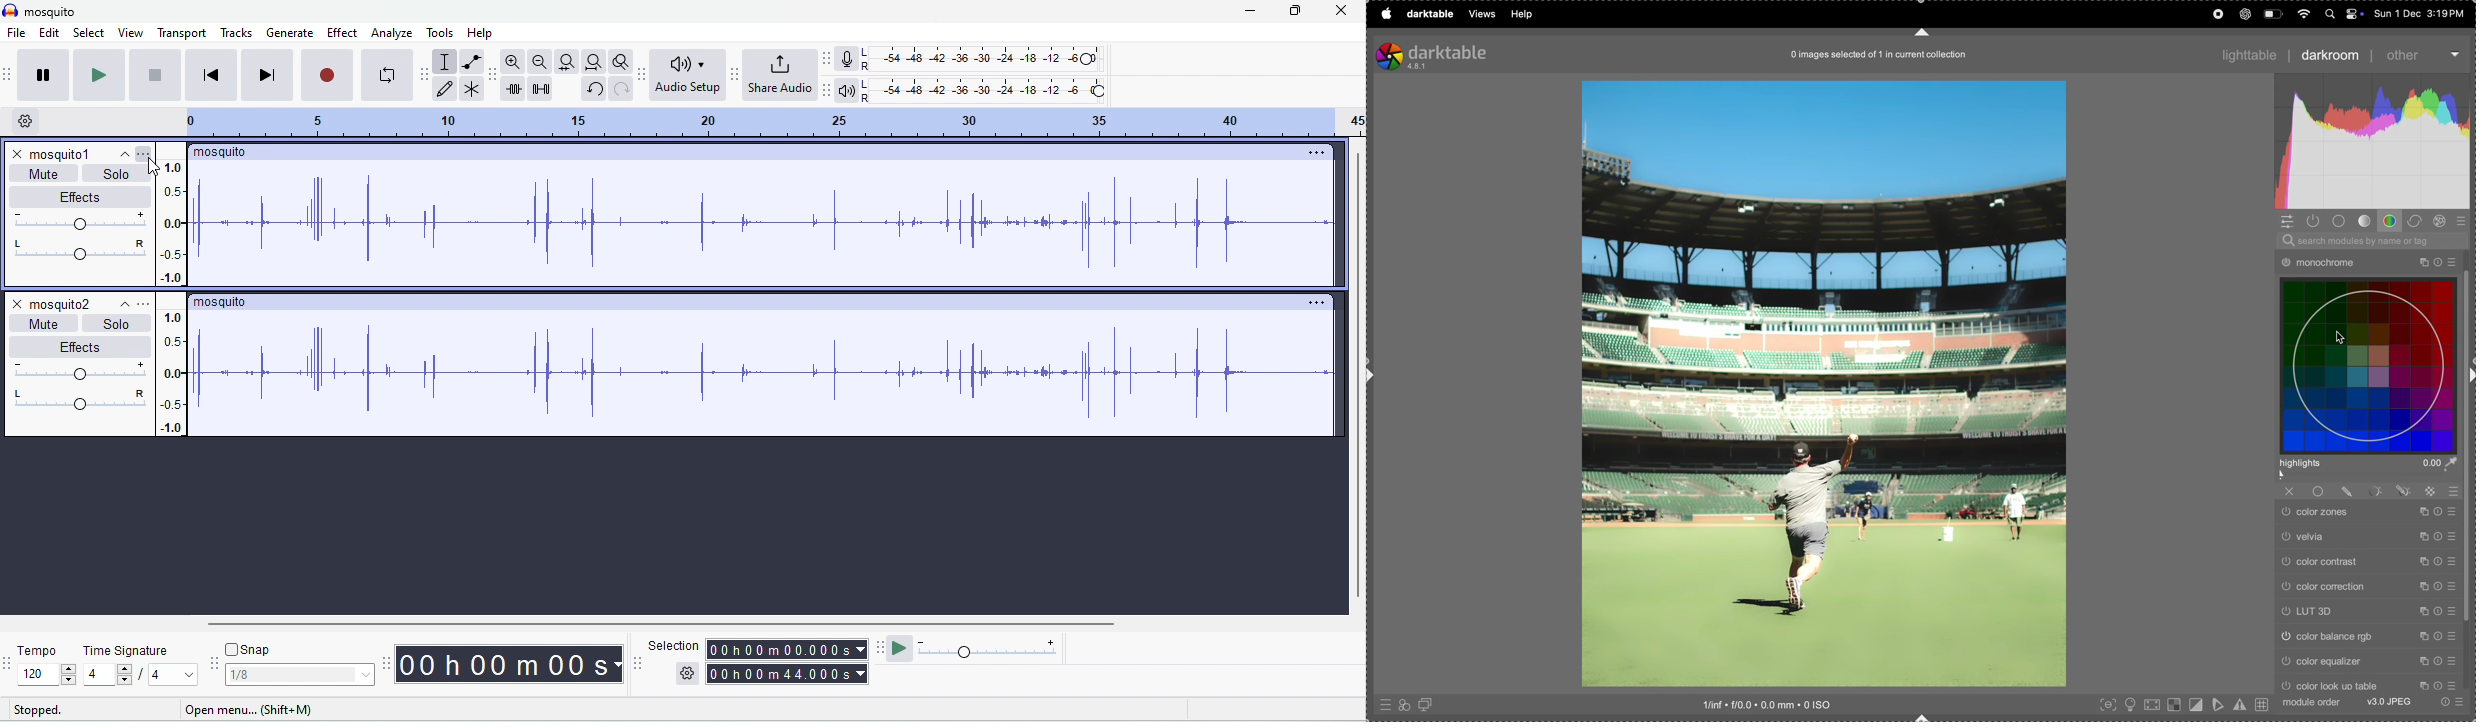 This screenshot has height=728, width=2492. I want to click on mute, so click(44, 324).